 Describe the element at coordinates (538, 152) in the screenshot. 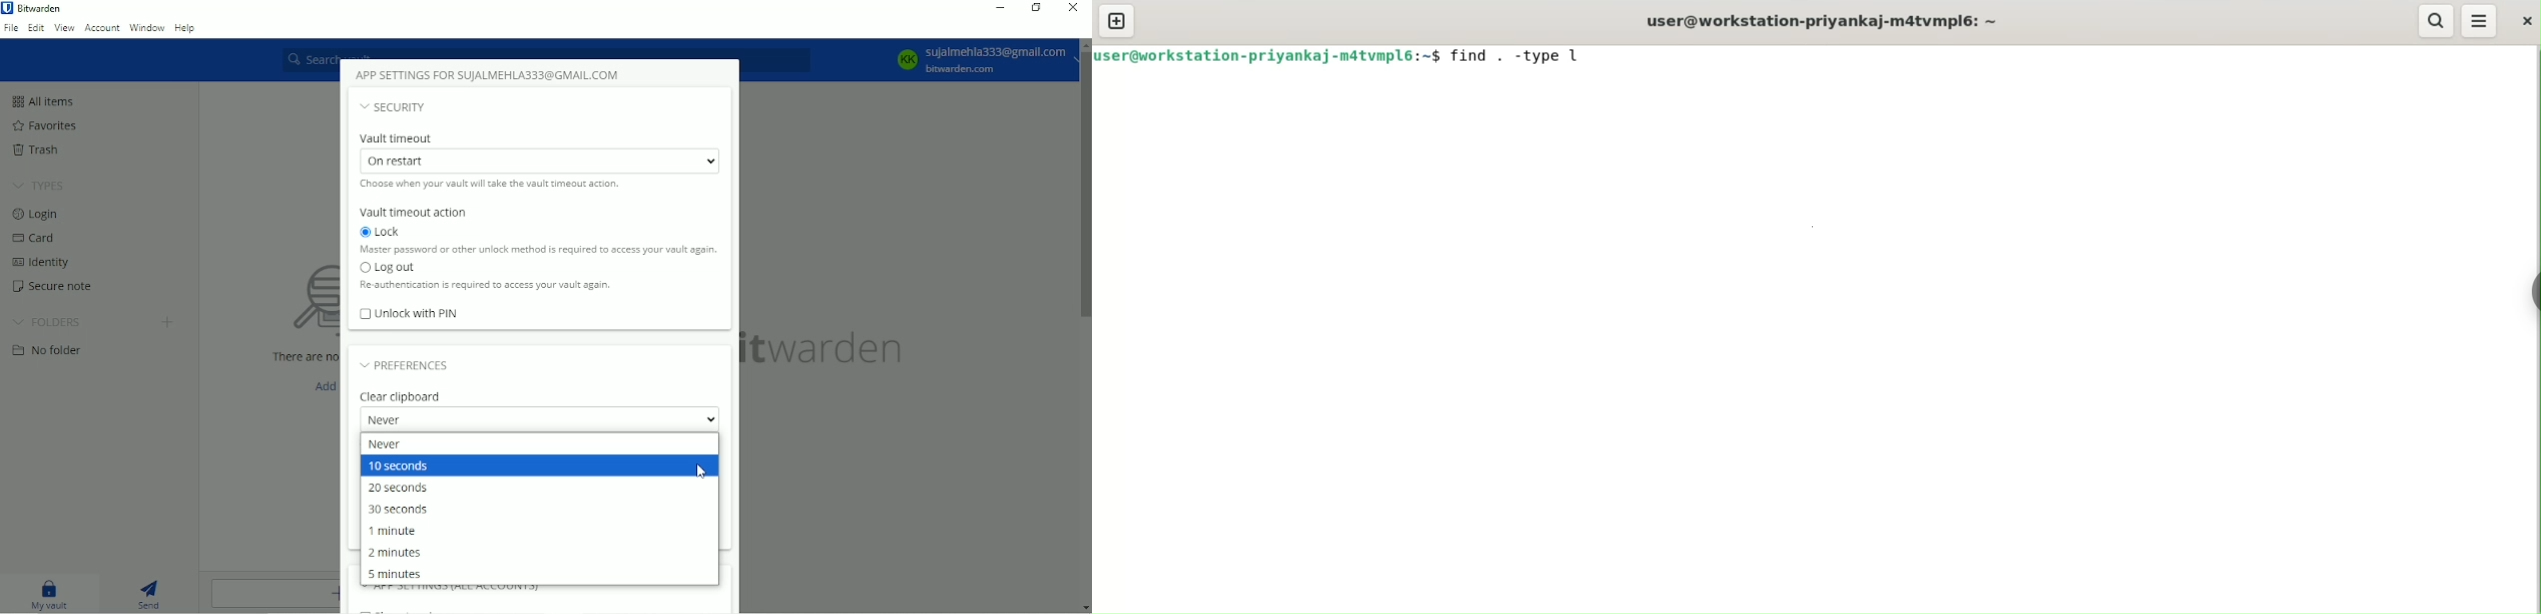

I see `Vault timeout` at that location.